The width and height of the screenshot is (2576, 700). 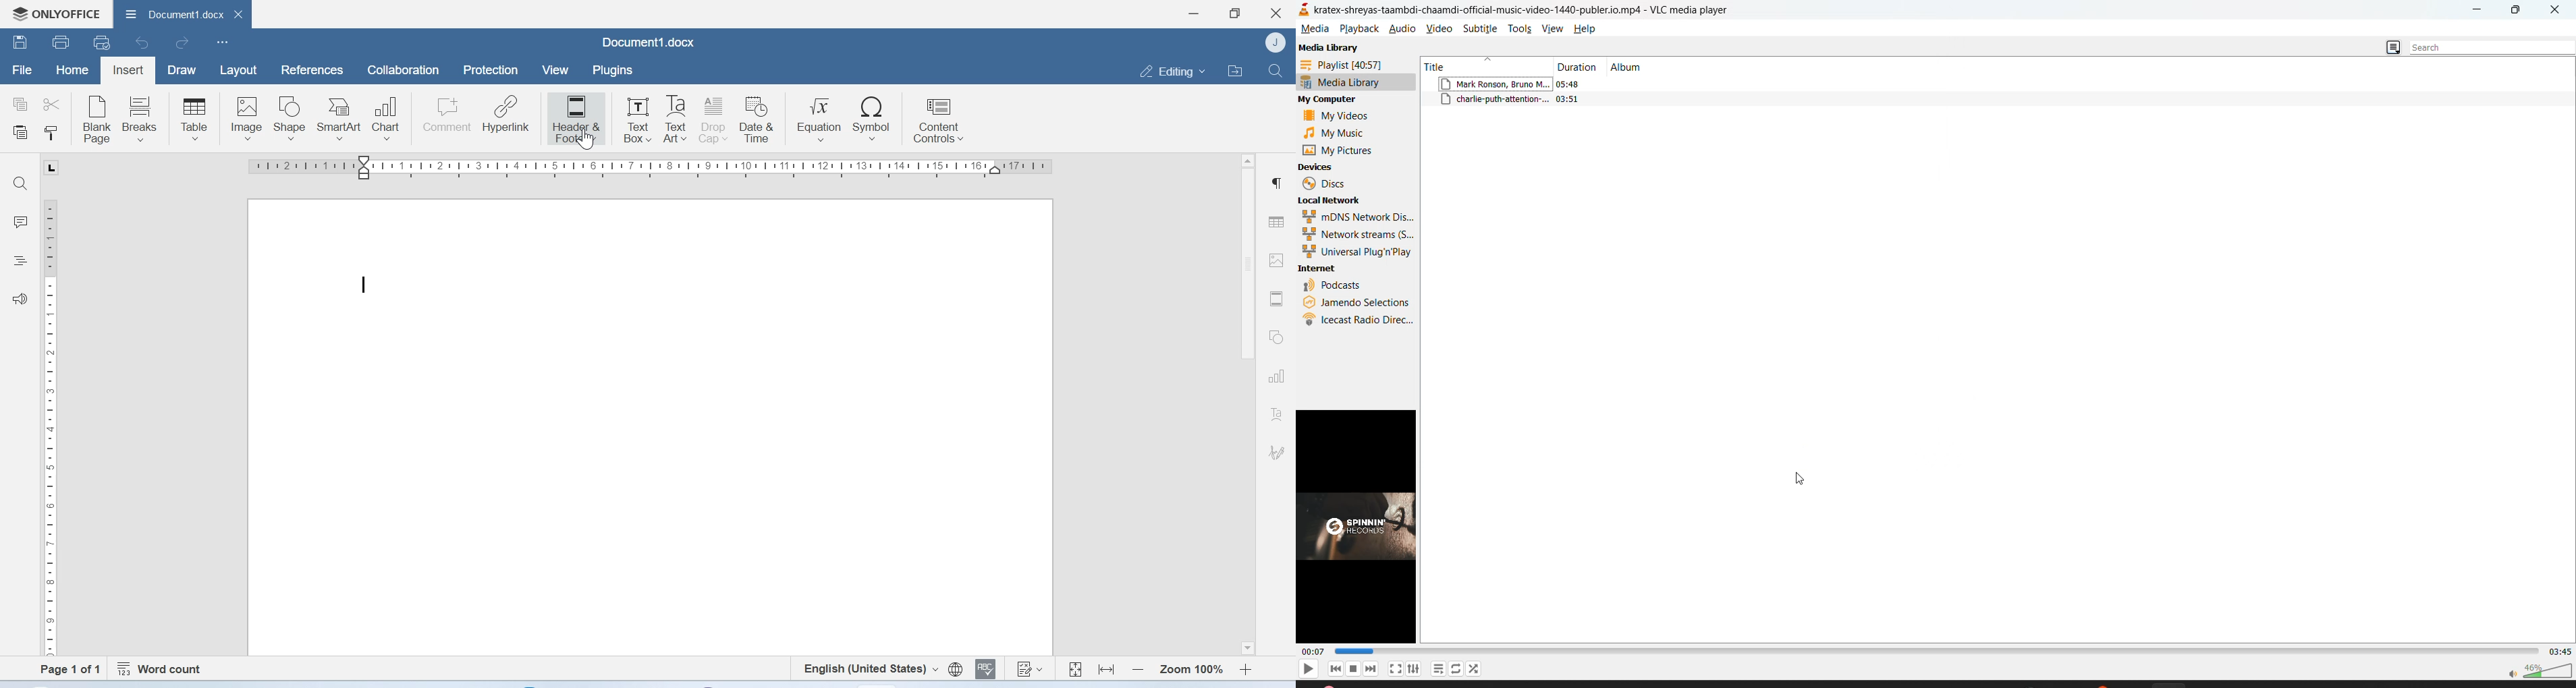 What do you see at coordinates (1276, 70) in the screenshot?
I see `Find` at bounding box center [1276, 70].